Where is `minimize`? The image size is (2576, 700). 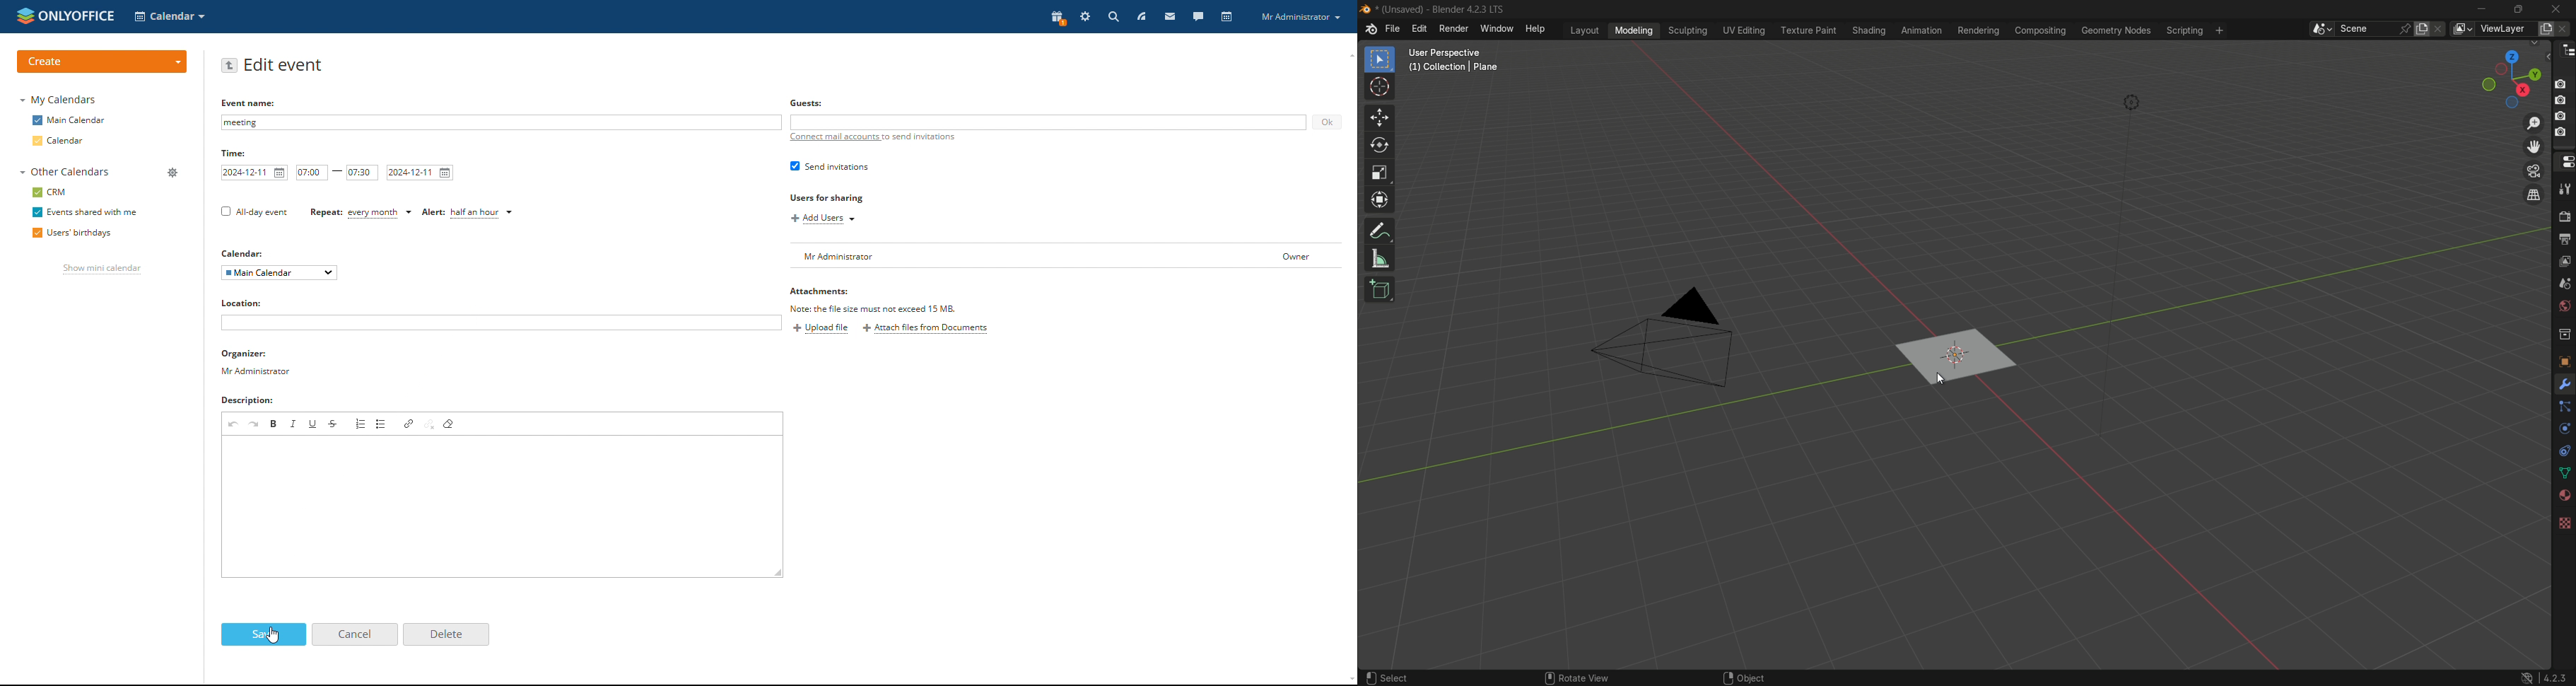
minimize is located at coordinates (2482, 9).